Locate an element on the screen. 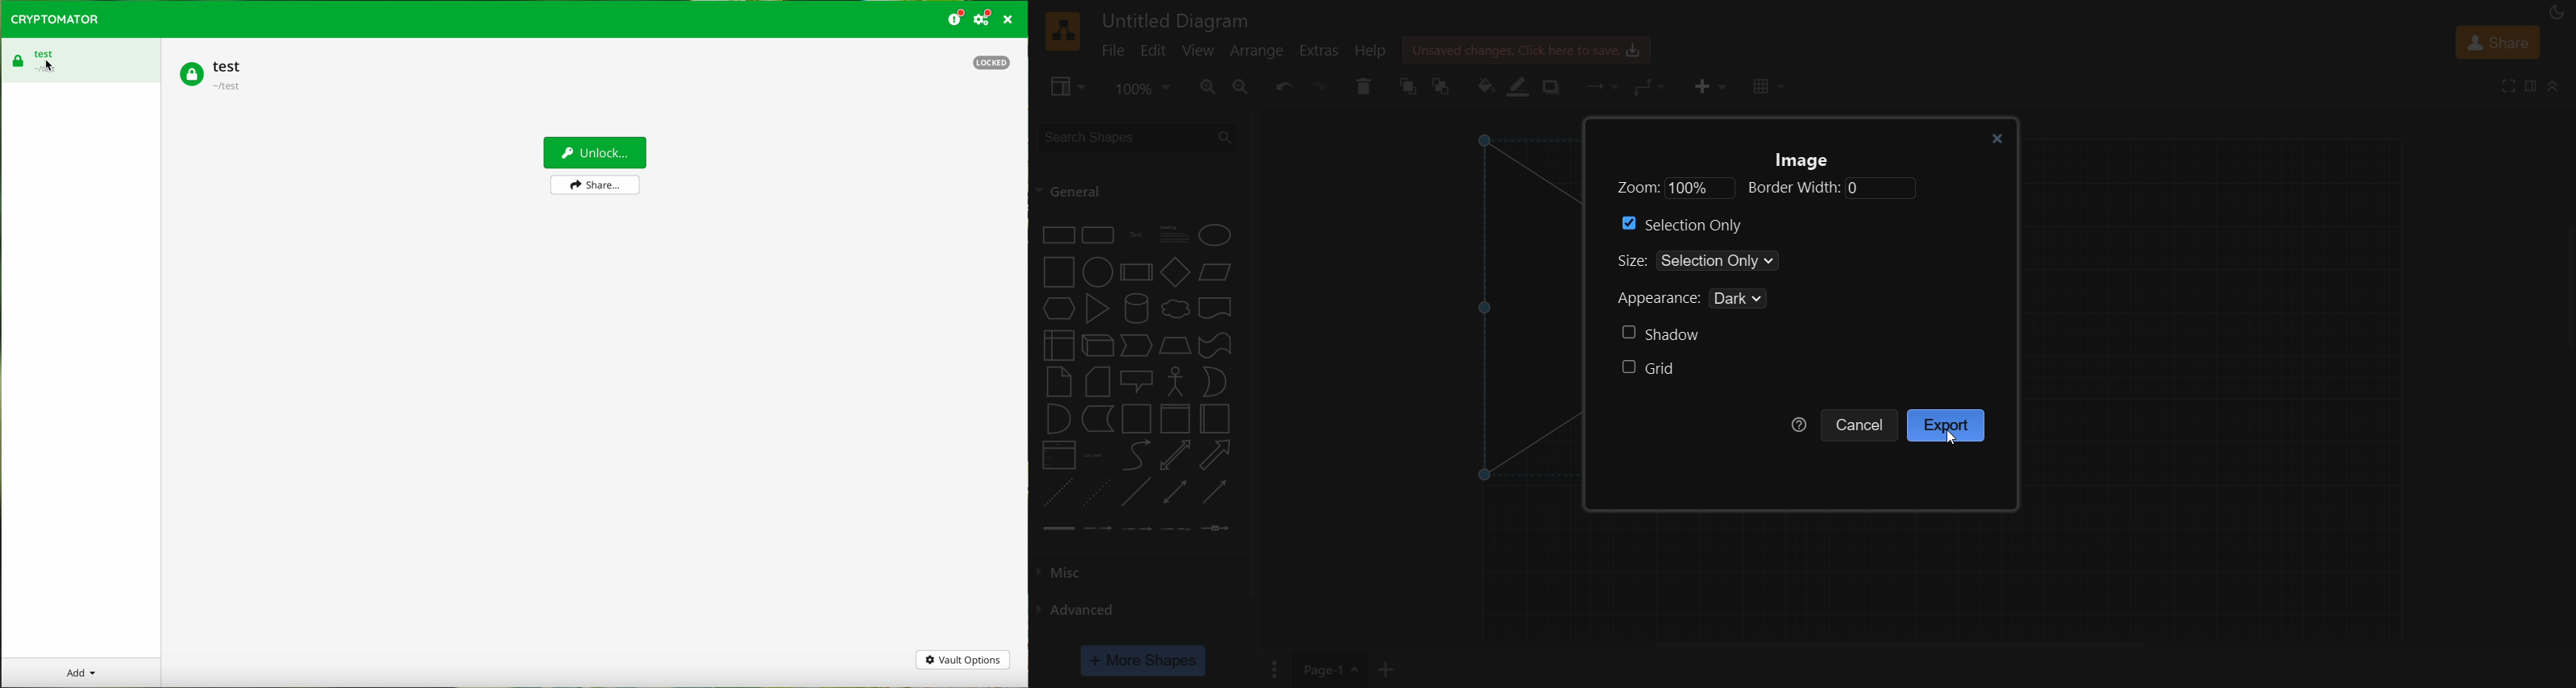  appearance is located at coordinates (1706, 300).